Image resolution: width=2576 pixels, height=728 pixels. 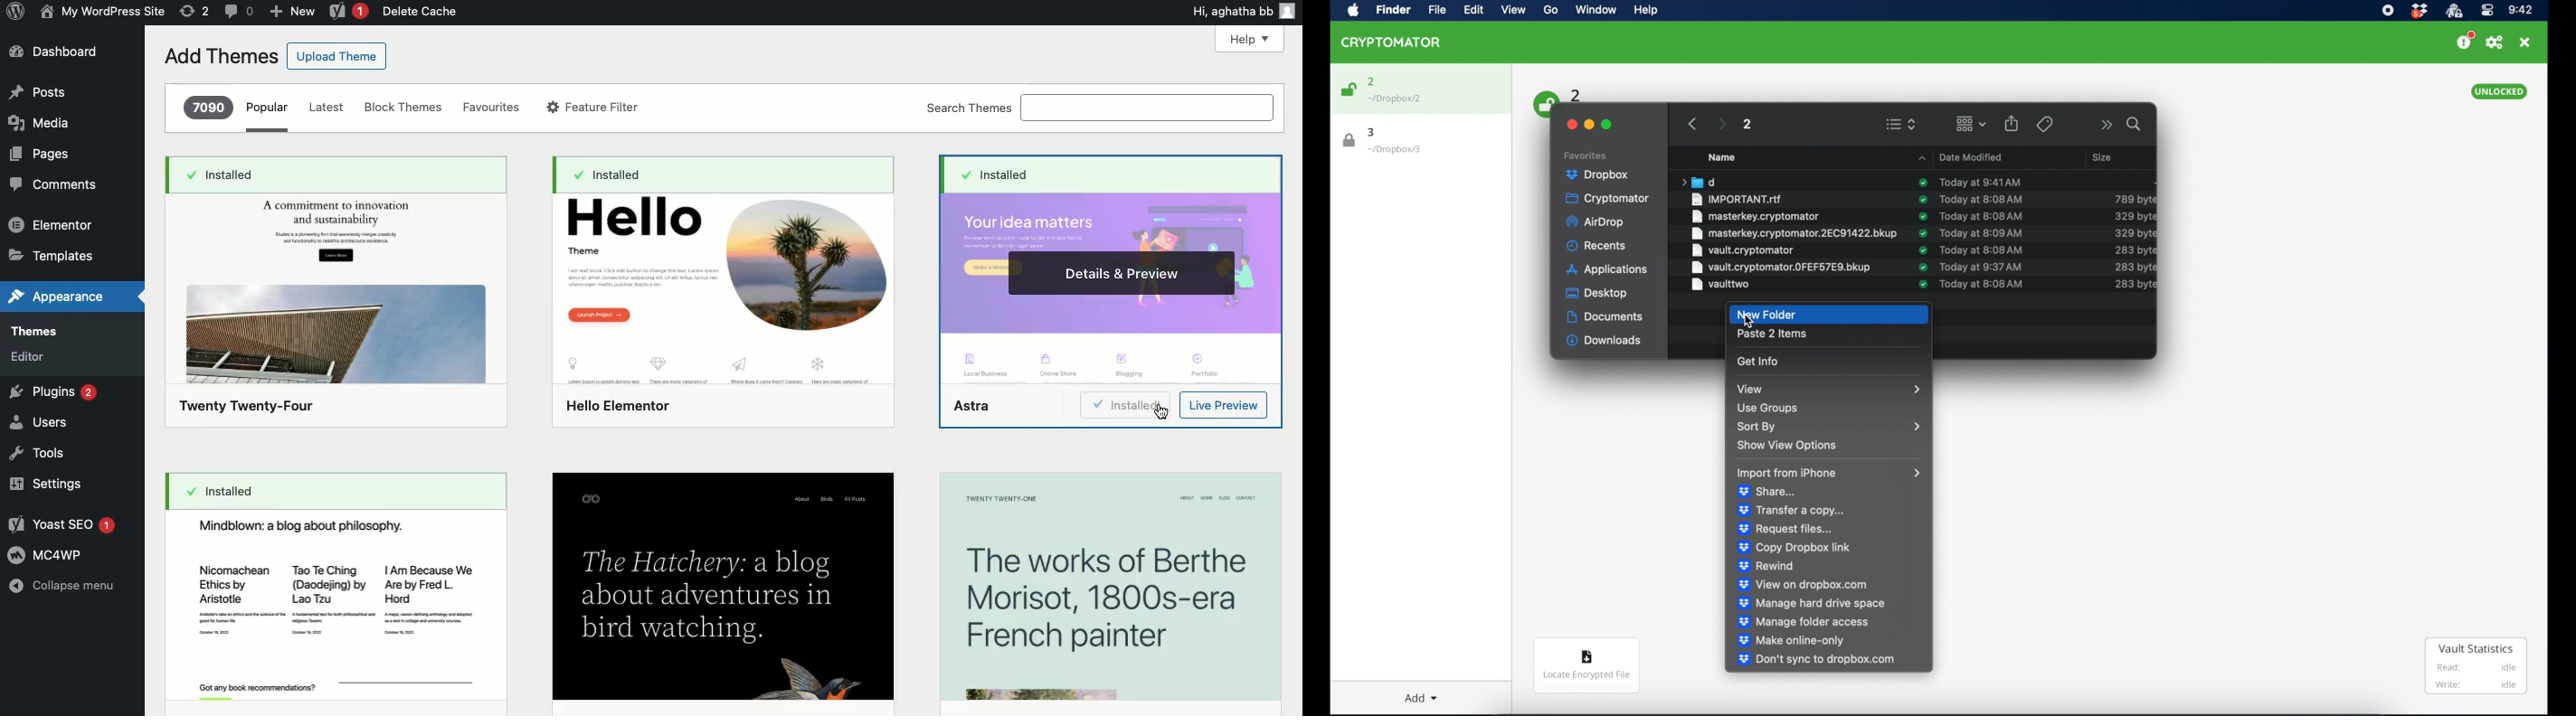 What do you see at coordinates (1594, 11) in the screenshot?
I see `window` at bounding box center [1594, 11].